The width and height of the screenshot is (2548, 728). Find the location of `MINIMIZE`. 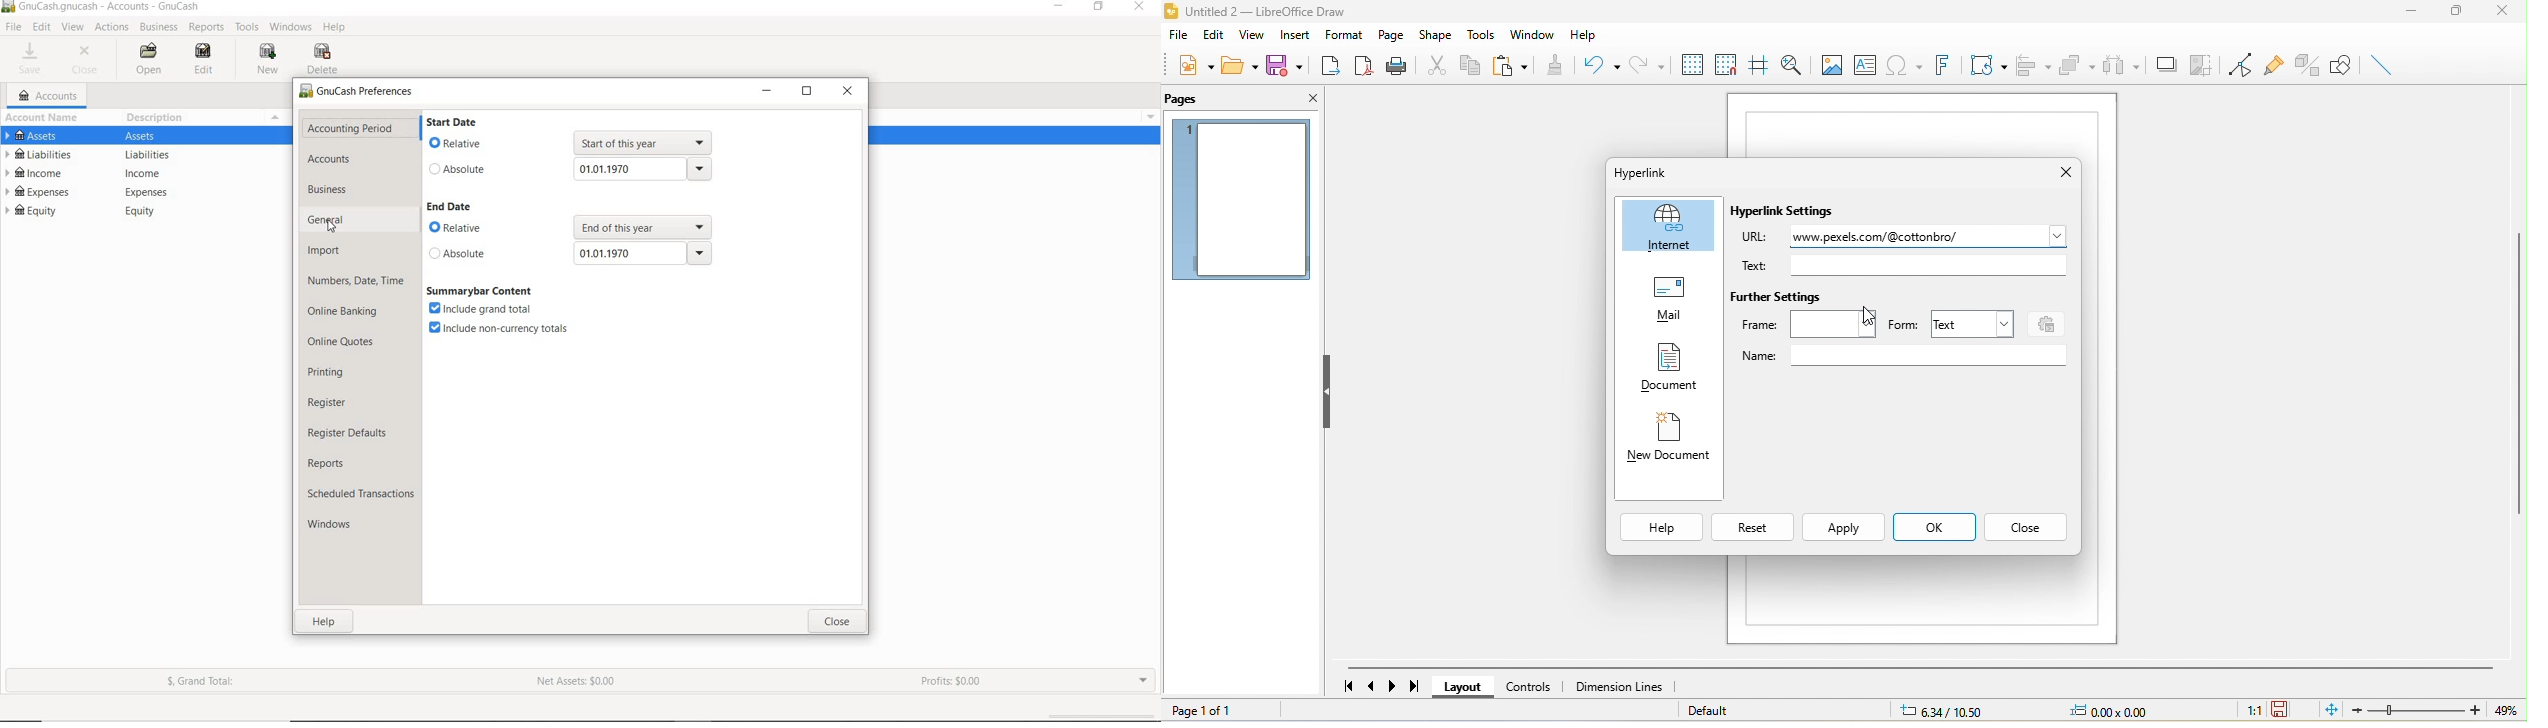

MINIMIZE is located at coordinates (1061, 9).